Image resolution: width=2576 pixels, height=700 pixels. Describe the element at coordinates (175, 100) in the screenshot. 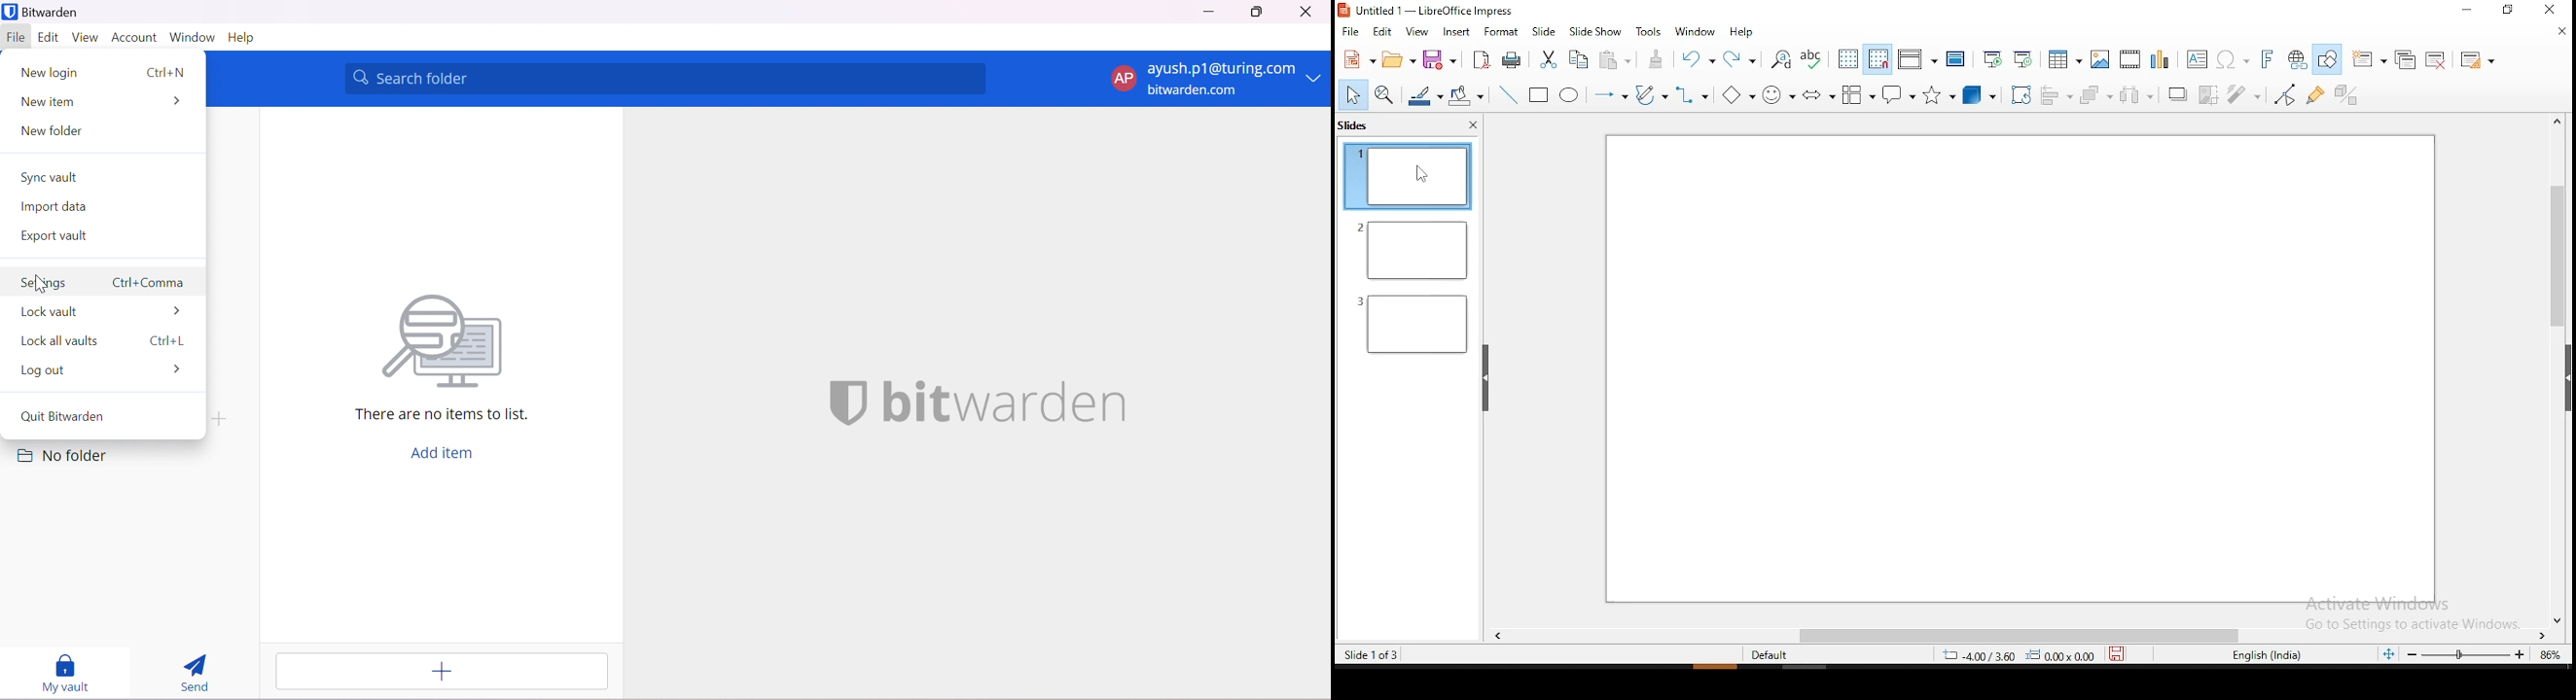

I see `More` at that location.